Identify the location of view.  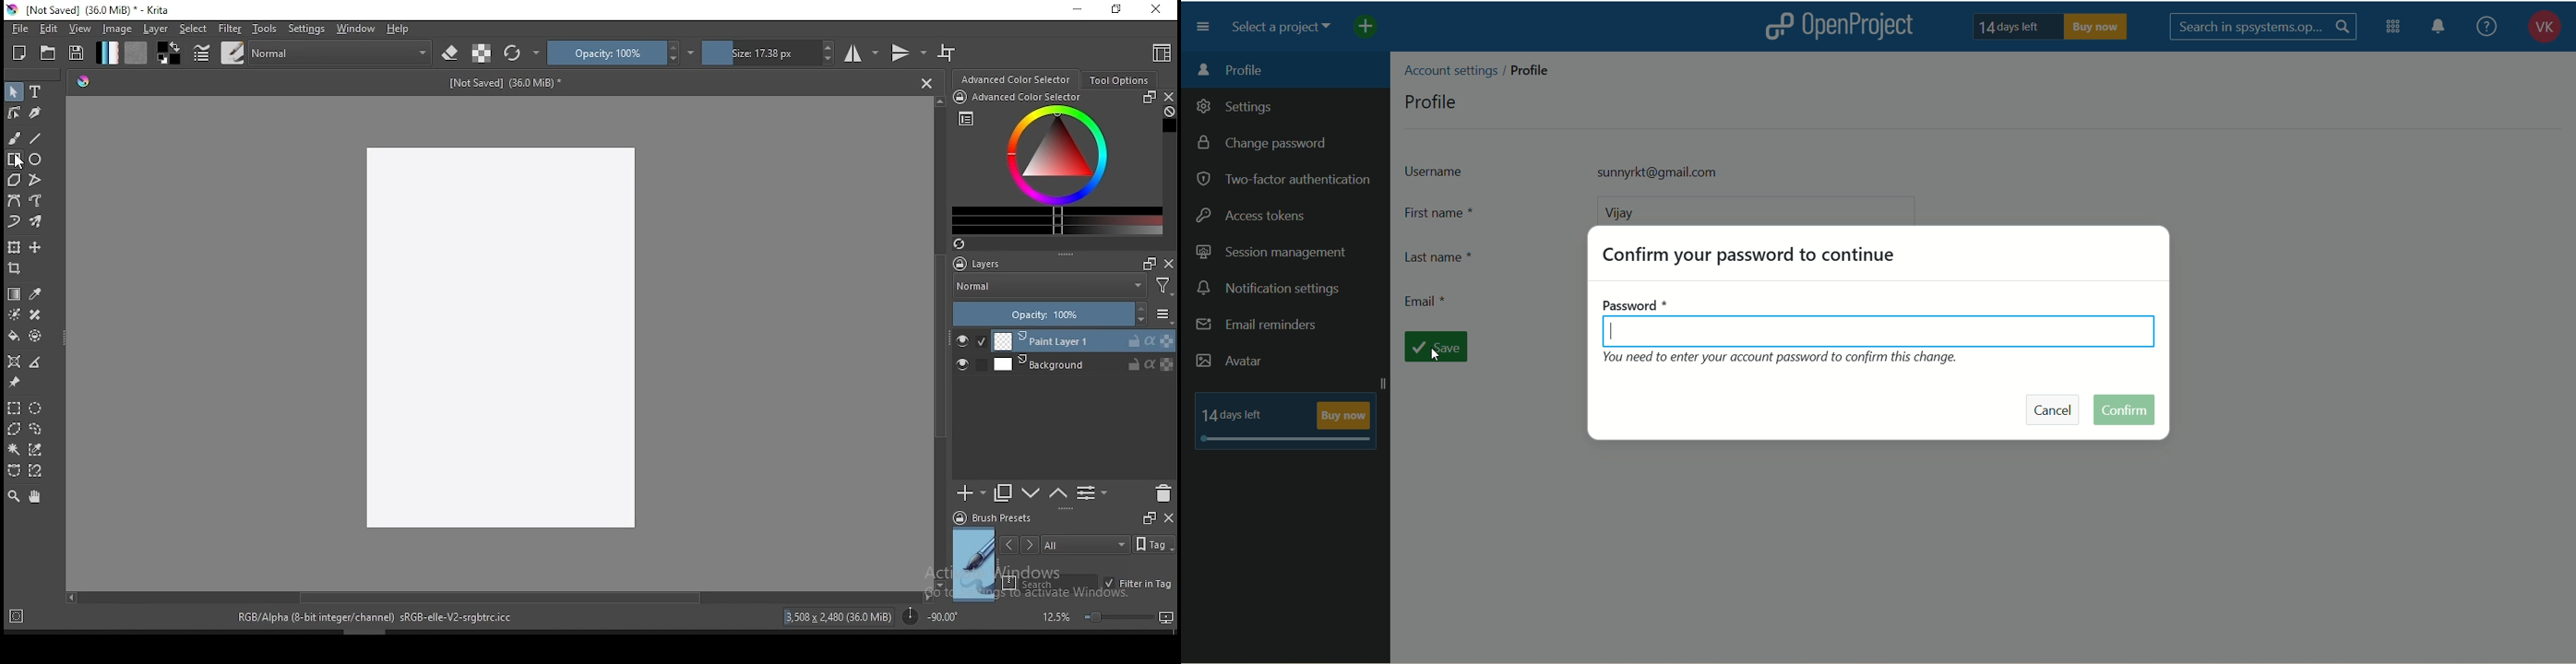
(79, 29).